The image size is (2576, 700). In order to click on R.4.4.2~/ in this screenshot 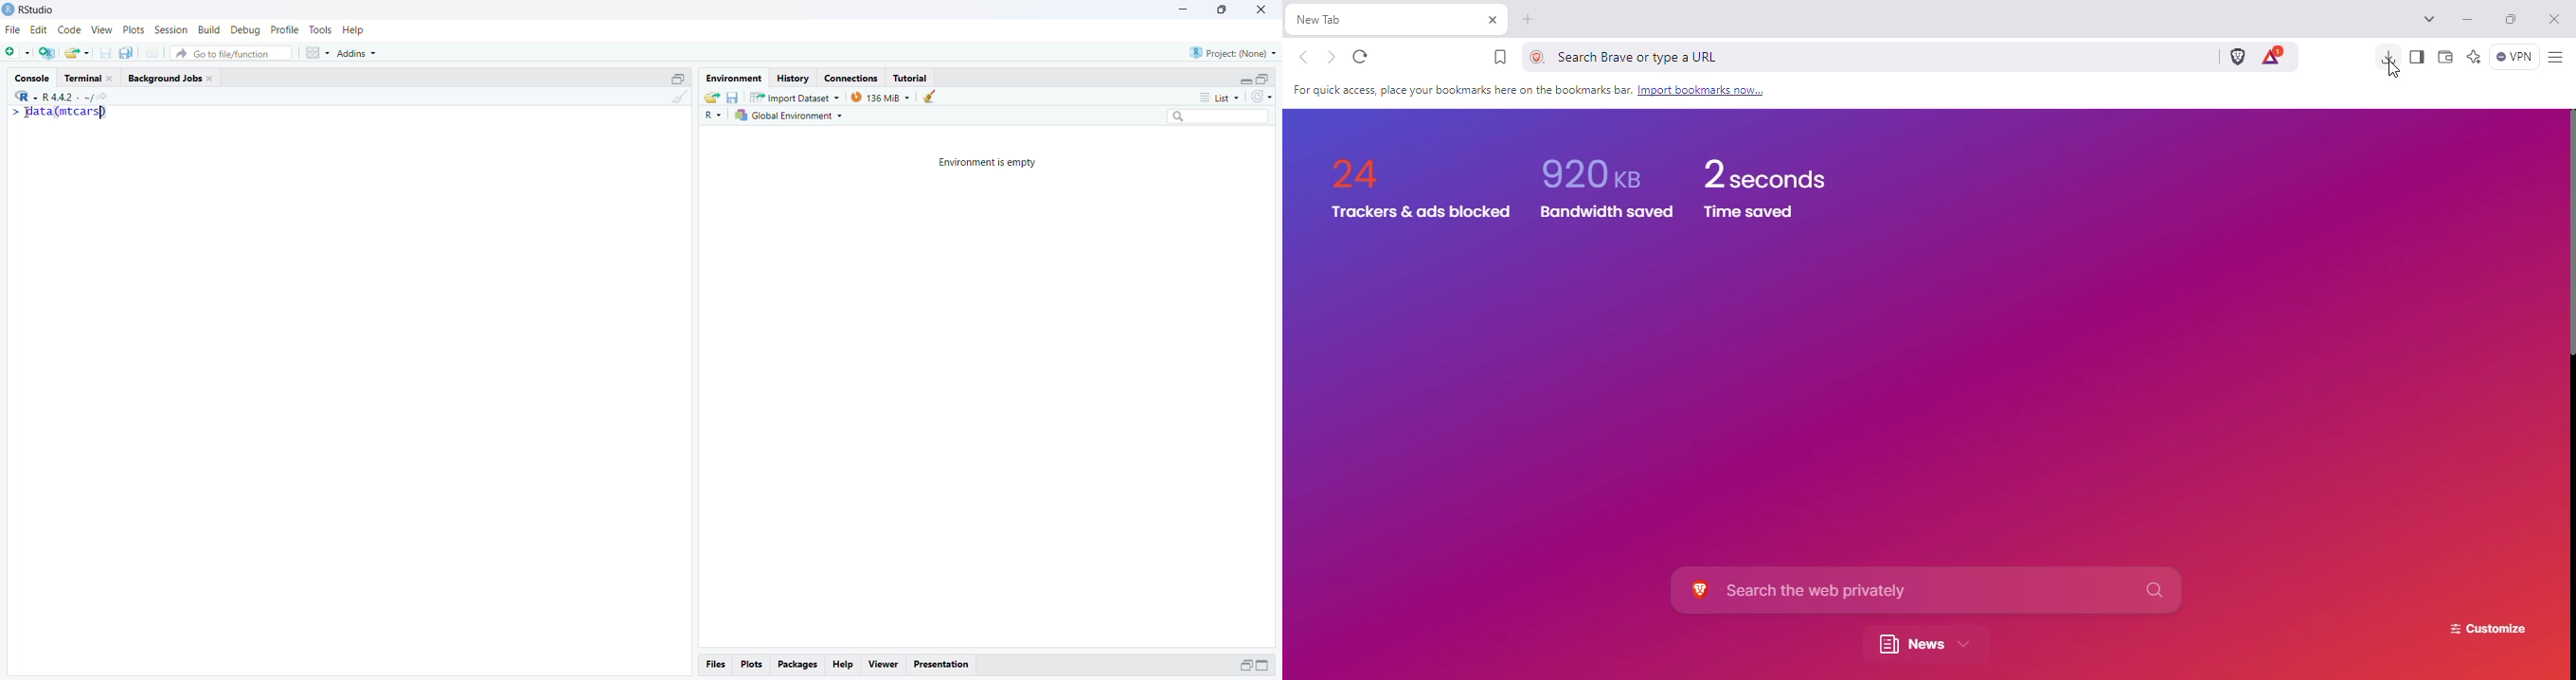, I will do `click(63, 96)`.